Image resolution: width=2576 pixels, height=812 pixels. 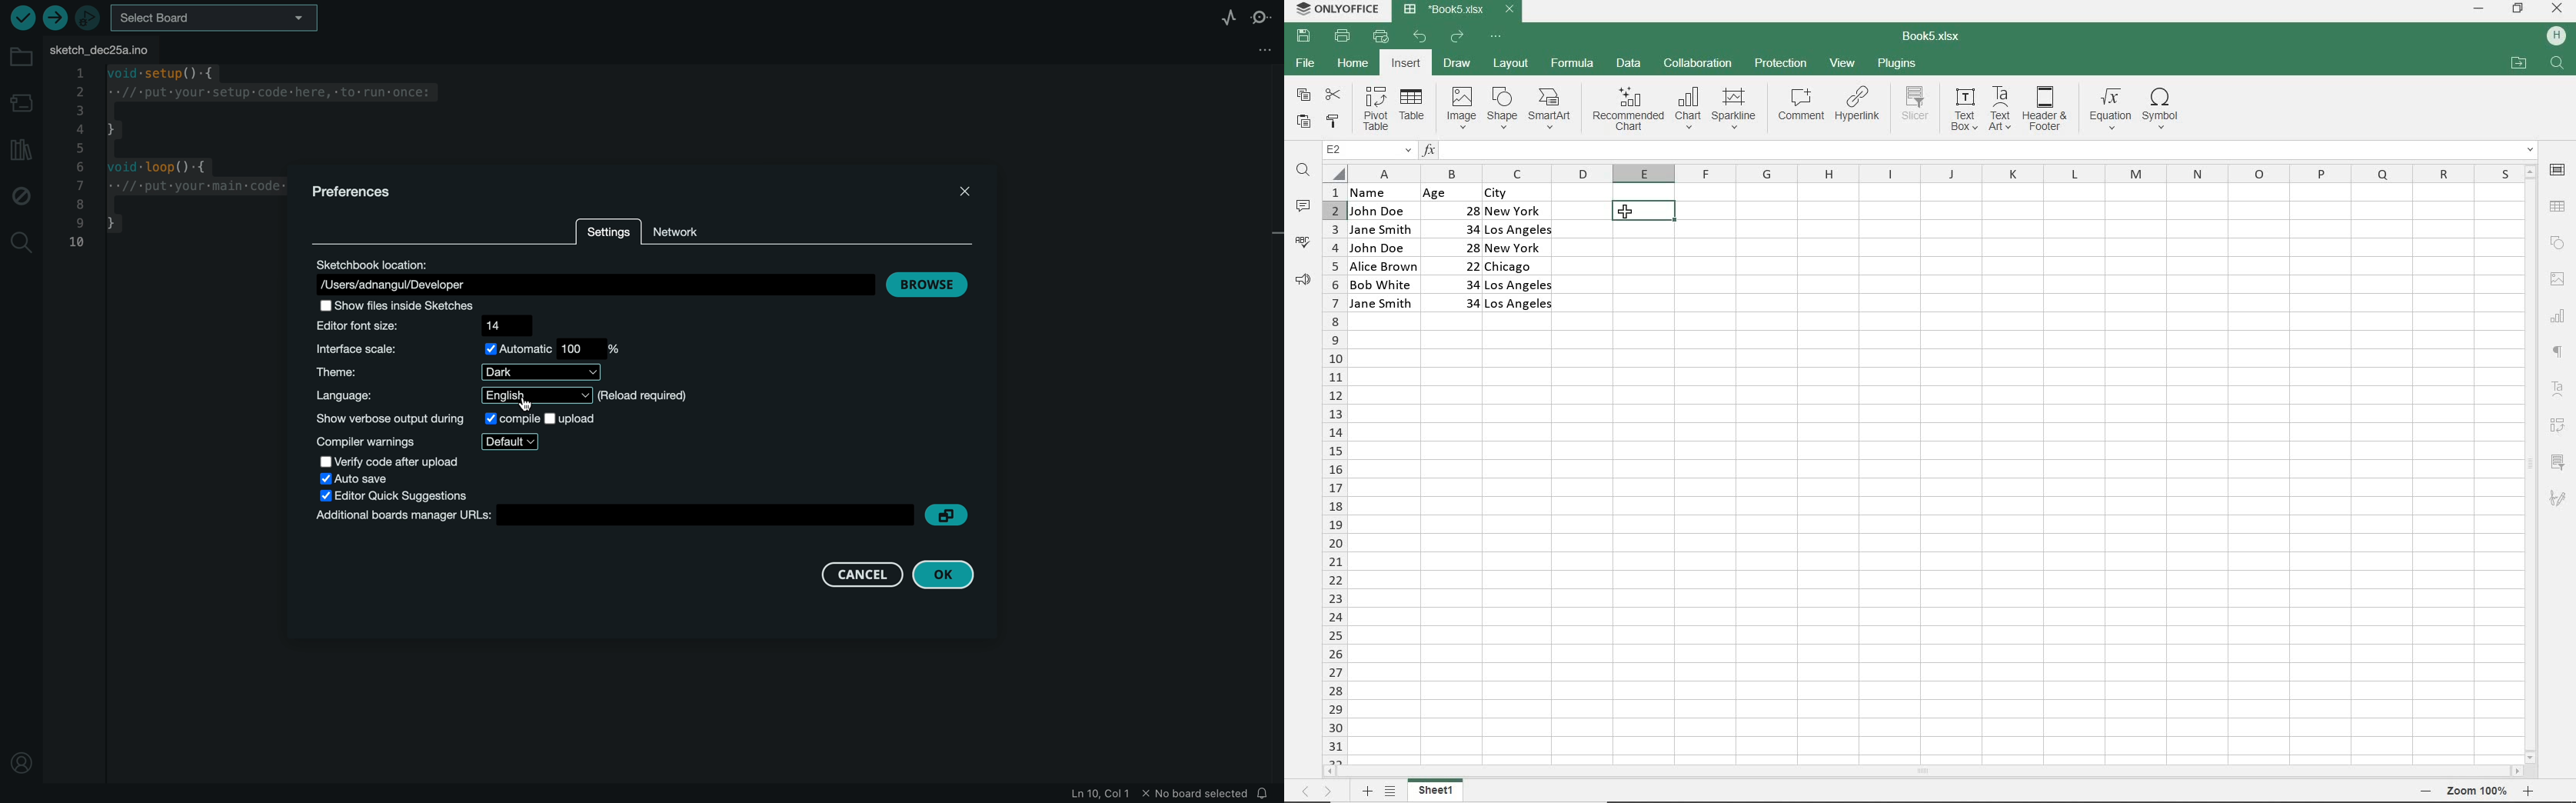 I want to click on 28, so click(x=1463, y=209).